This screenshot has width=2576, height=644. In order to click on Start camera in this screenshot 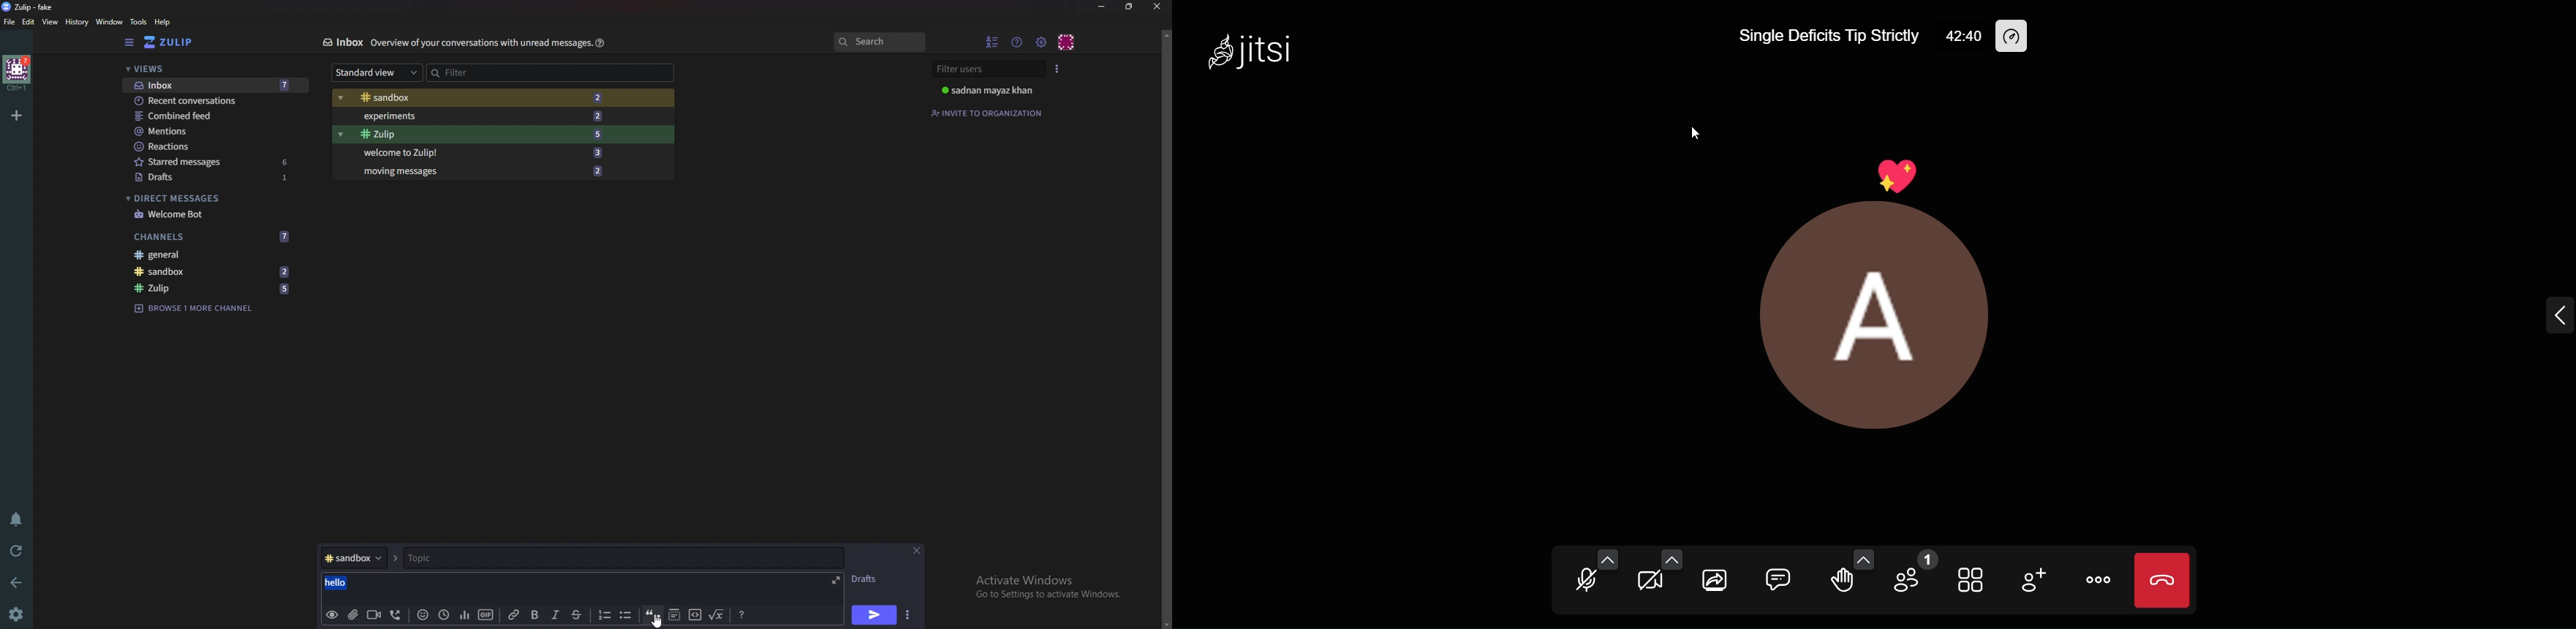, I will do `click(1648, 583)`.